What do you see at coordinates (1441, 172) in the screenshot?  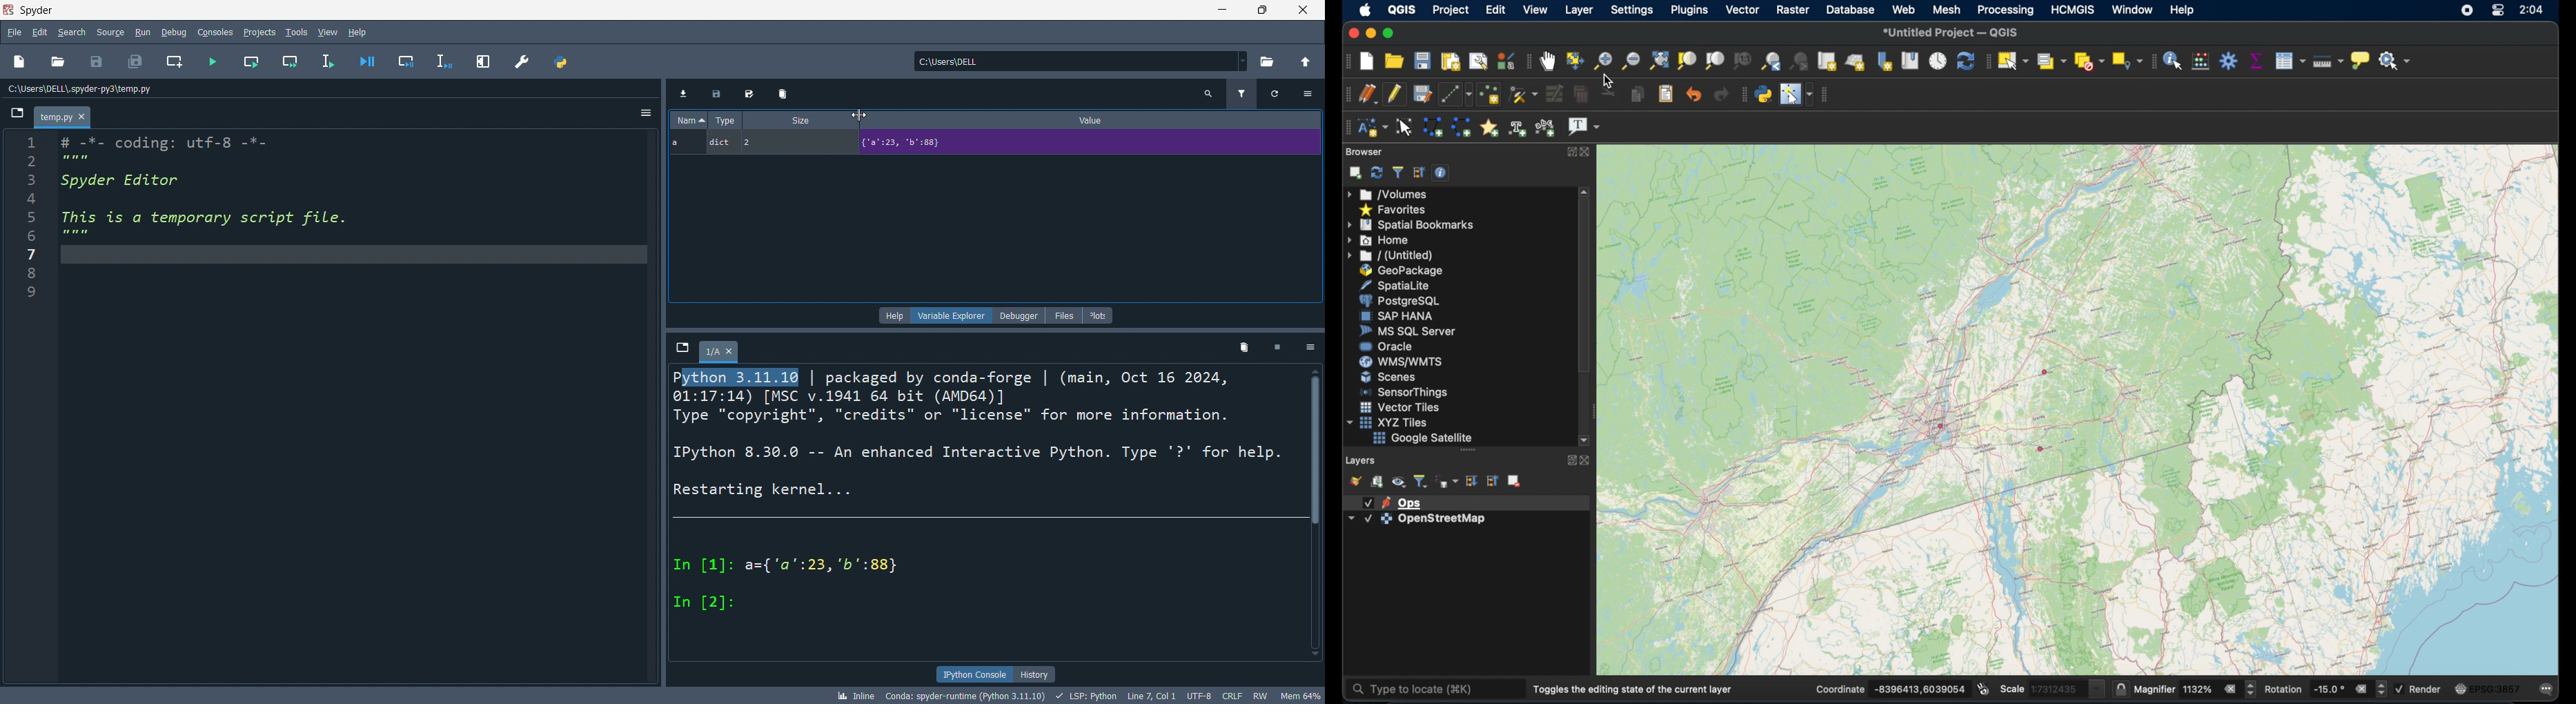 I see `enable/disable properties widget` at bounding box center [1441, 172].